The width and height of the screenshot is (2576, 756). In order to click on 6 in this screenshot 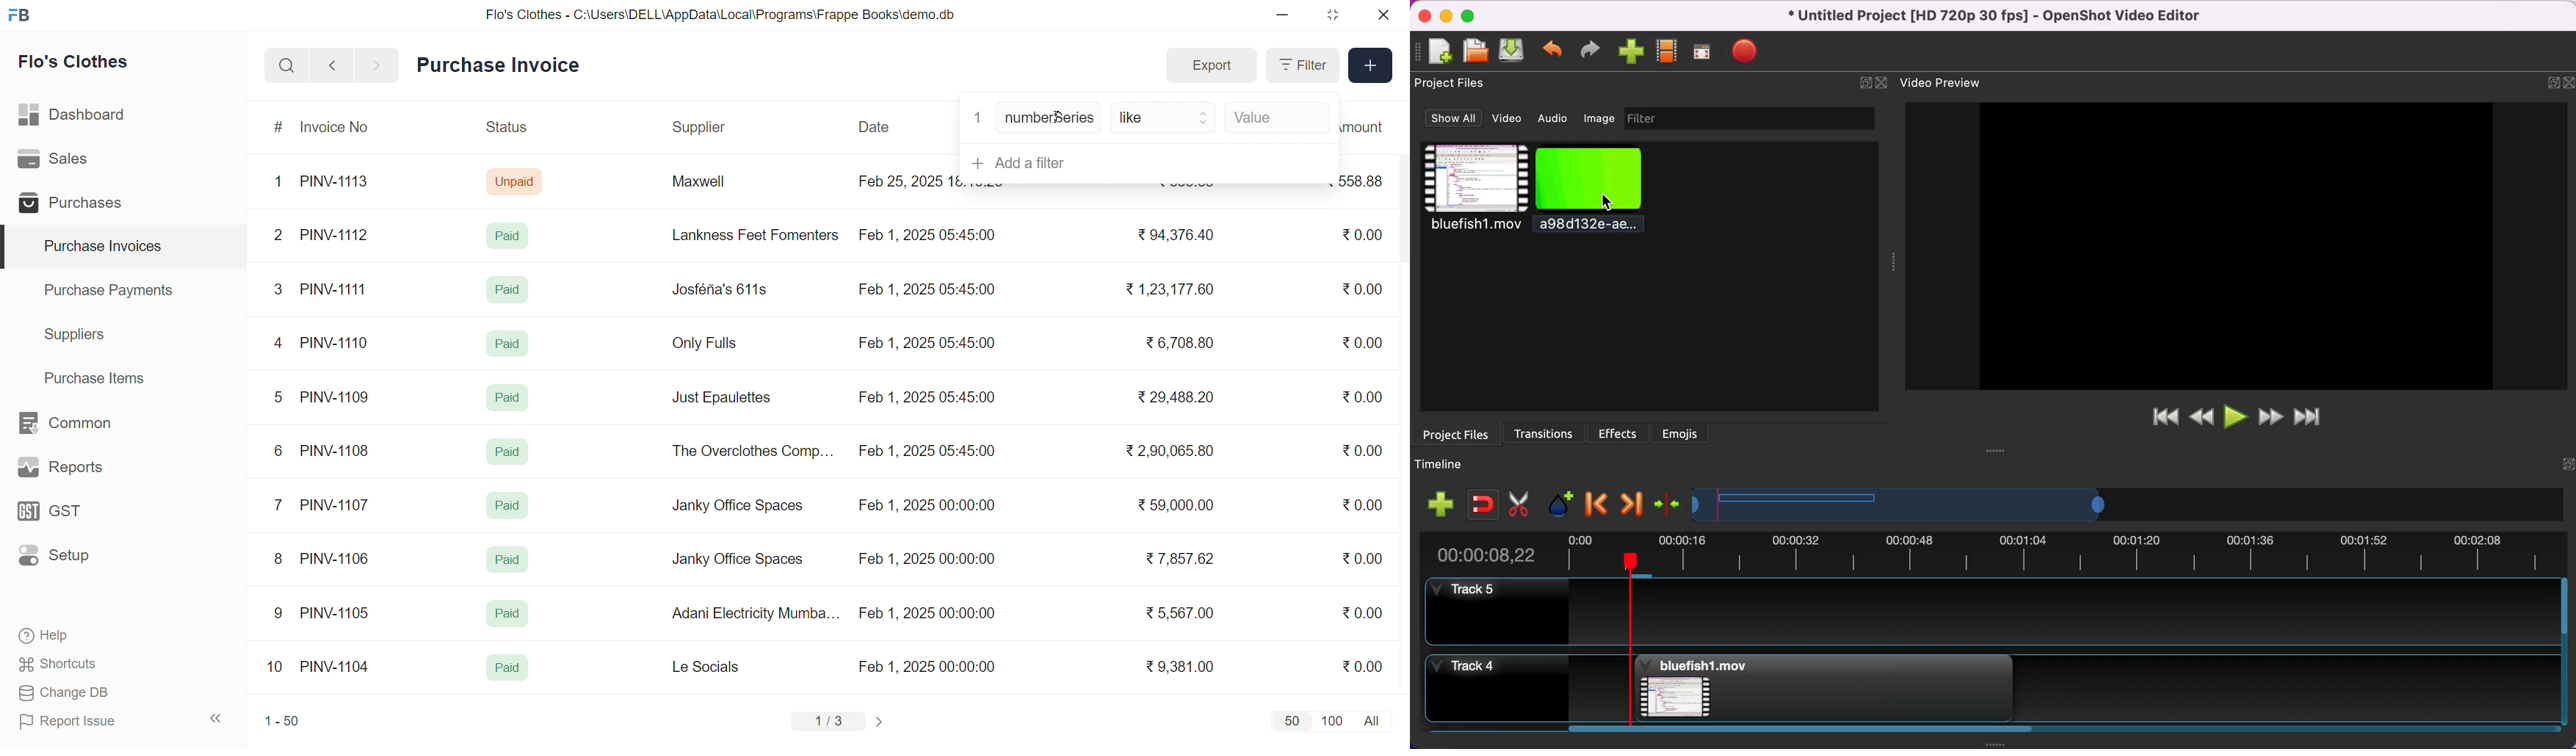, I will do `click(278, 450)`.